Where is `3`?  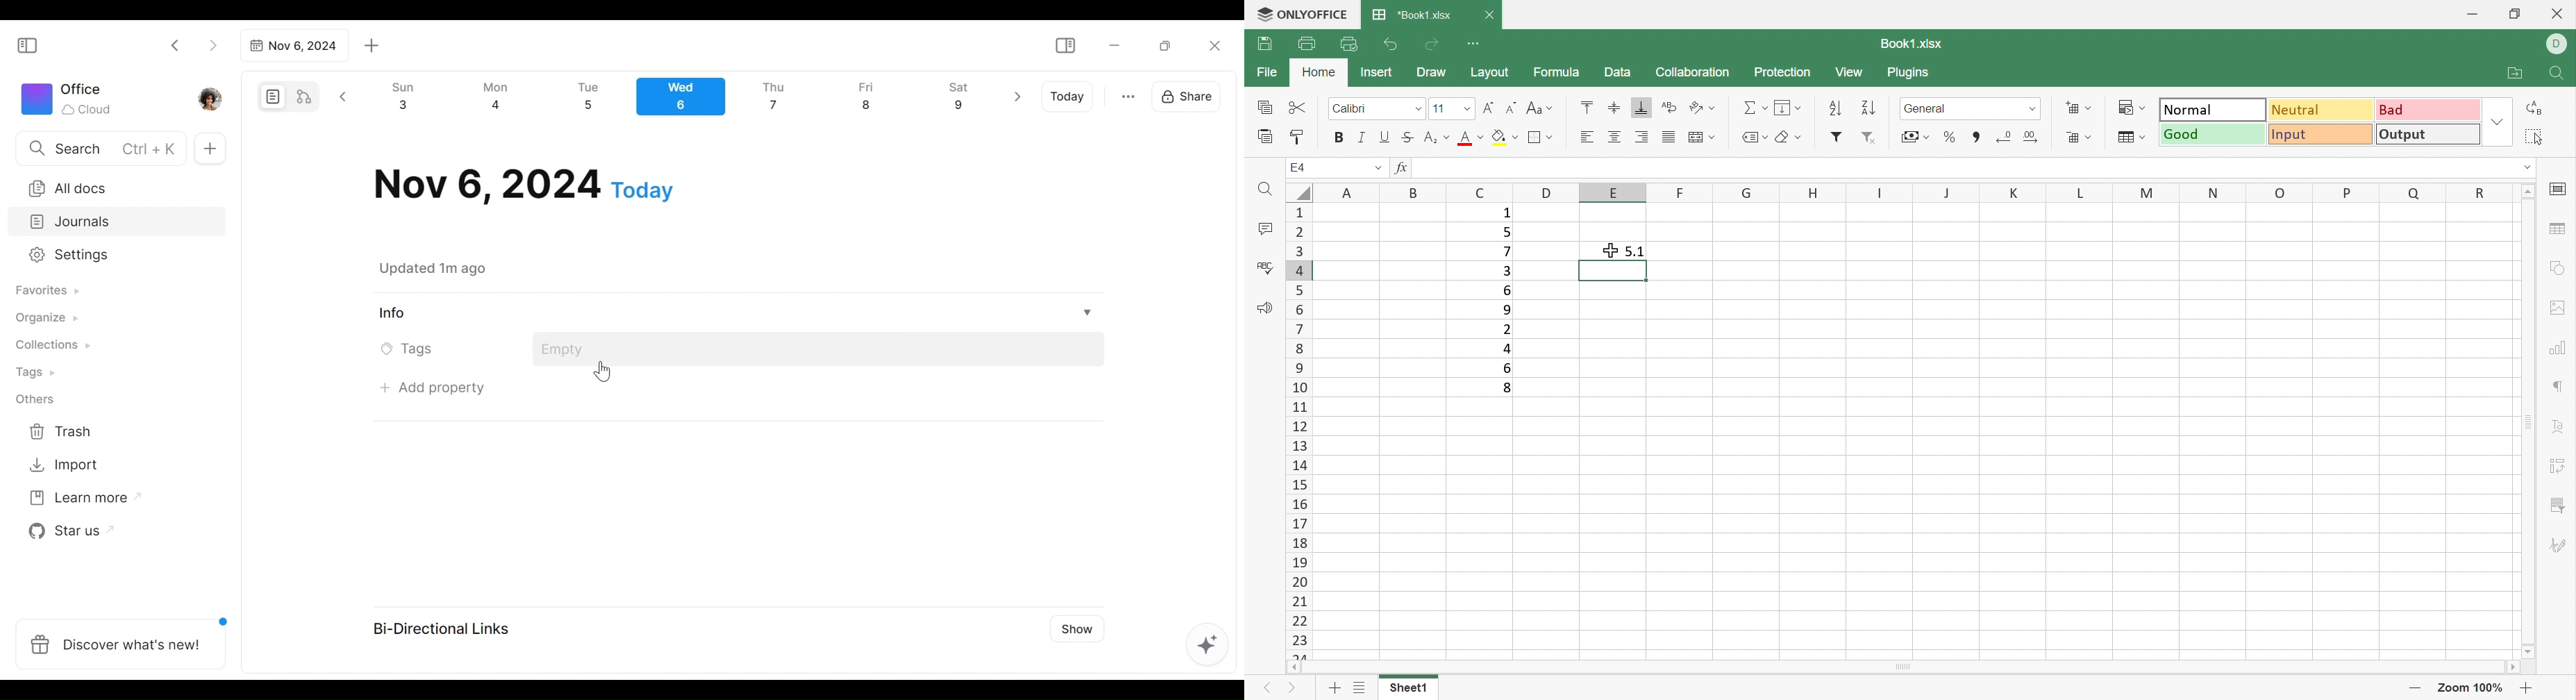
3 is located at coordinates (1507, 272).